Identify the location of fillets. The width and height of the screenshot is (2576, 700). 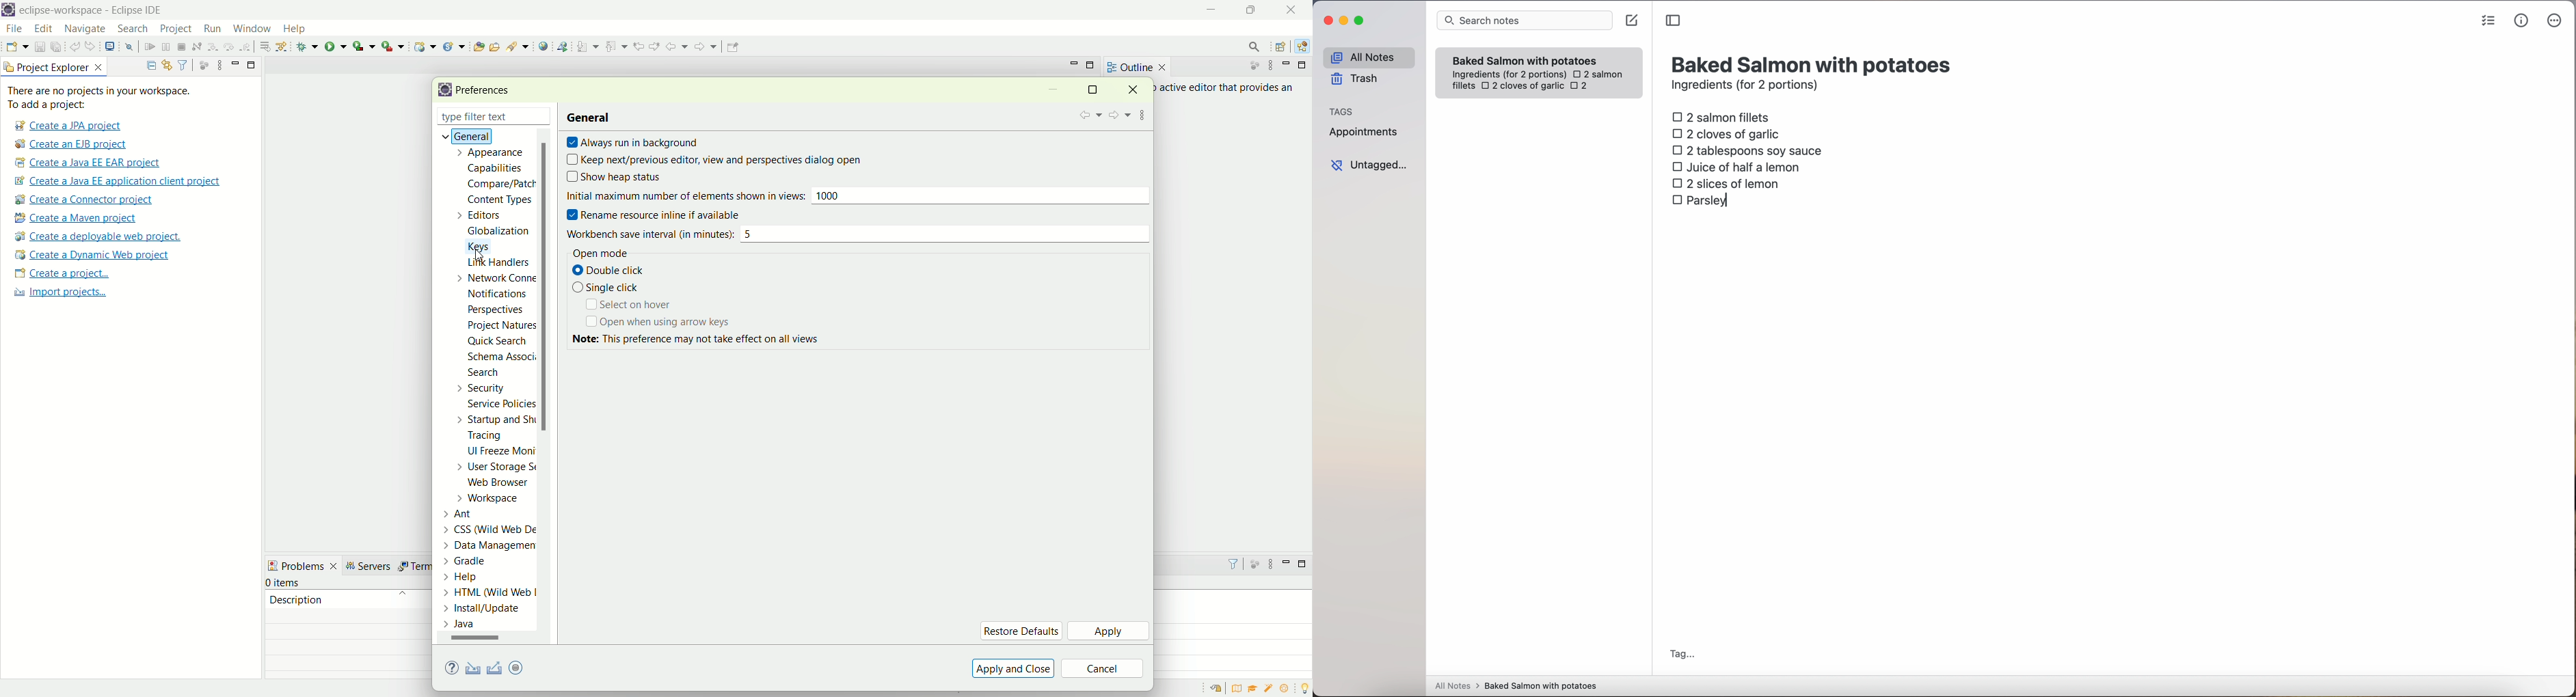
(1464, 86).